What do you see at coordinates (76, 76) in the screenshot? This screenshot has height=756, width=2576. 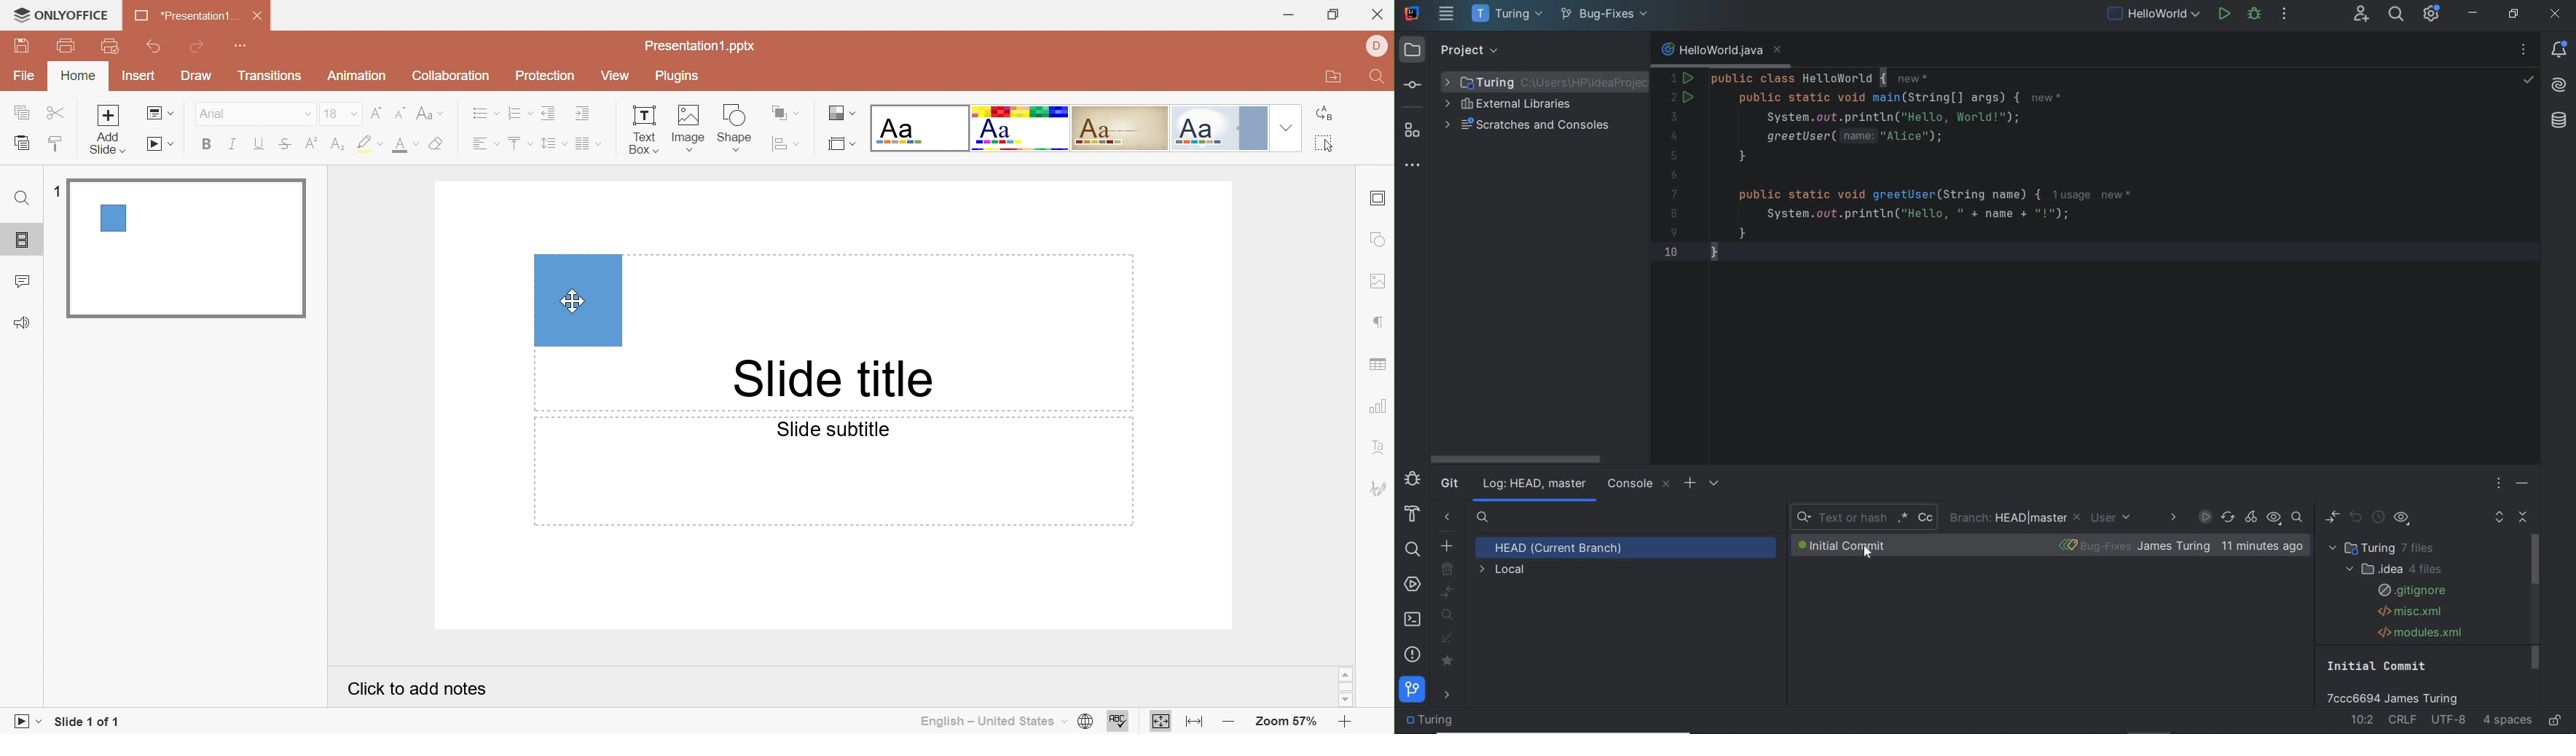 I see `Home` at bounding box center [76, 76].